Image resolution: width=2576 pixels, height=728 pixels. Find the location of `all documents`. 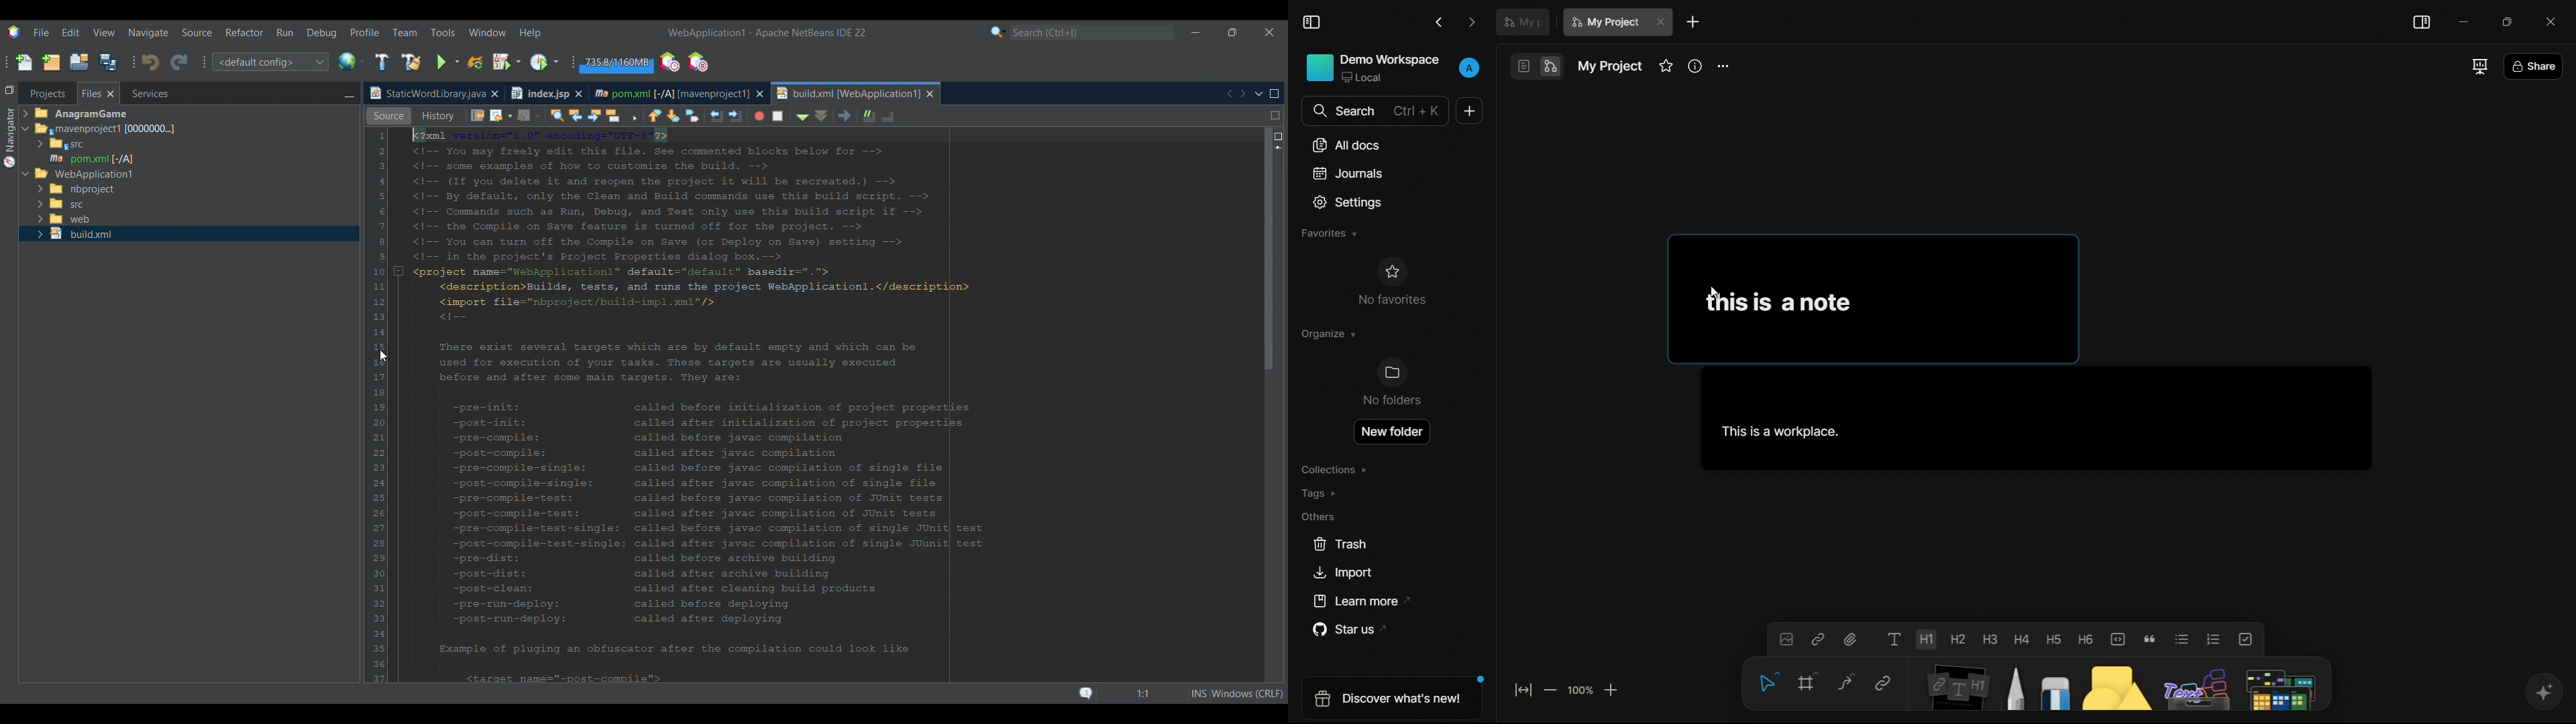

all documents is located at coordinates (1346, 145).